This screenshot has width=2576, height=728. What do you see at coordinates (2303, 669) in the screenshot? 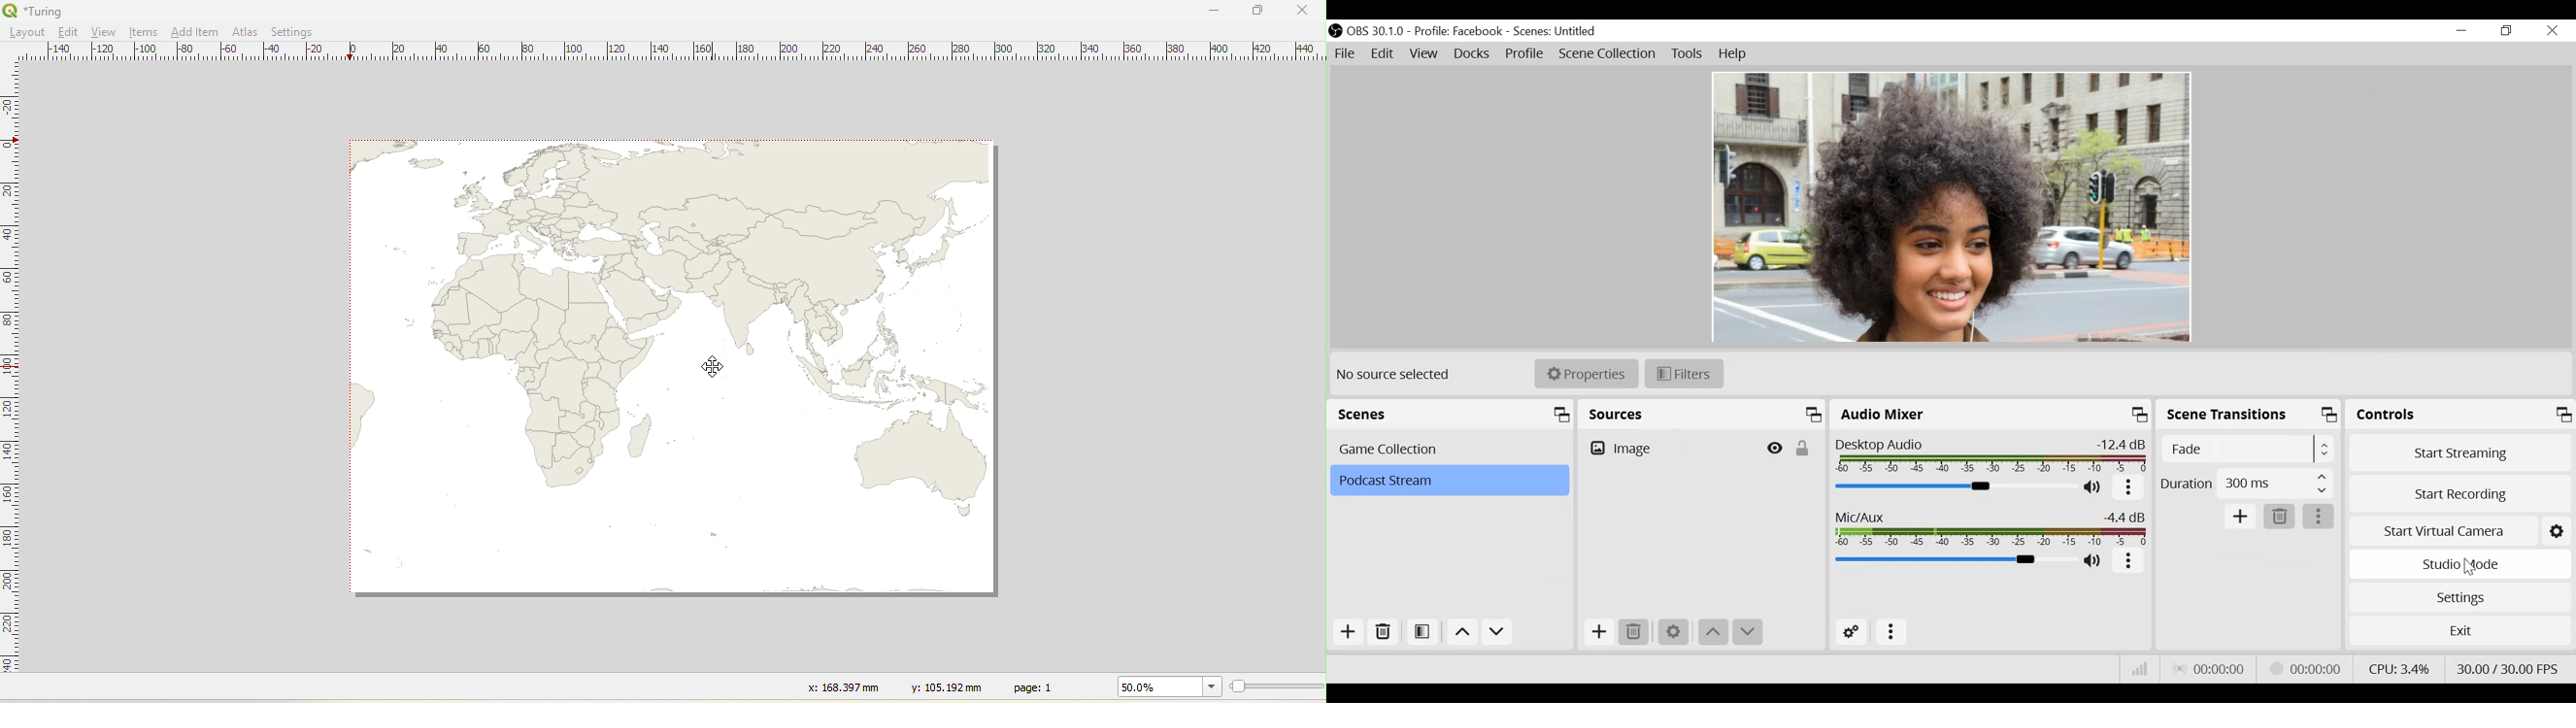
I see `Stream Status` at bounding box center [2303, 669].